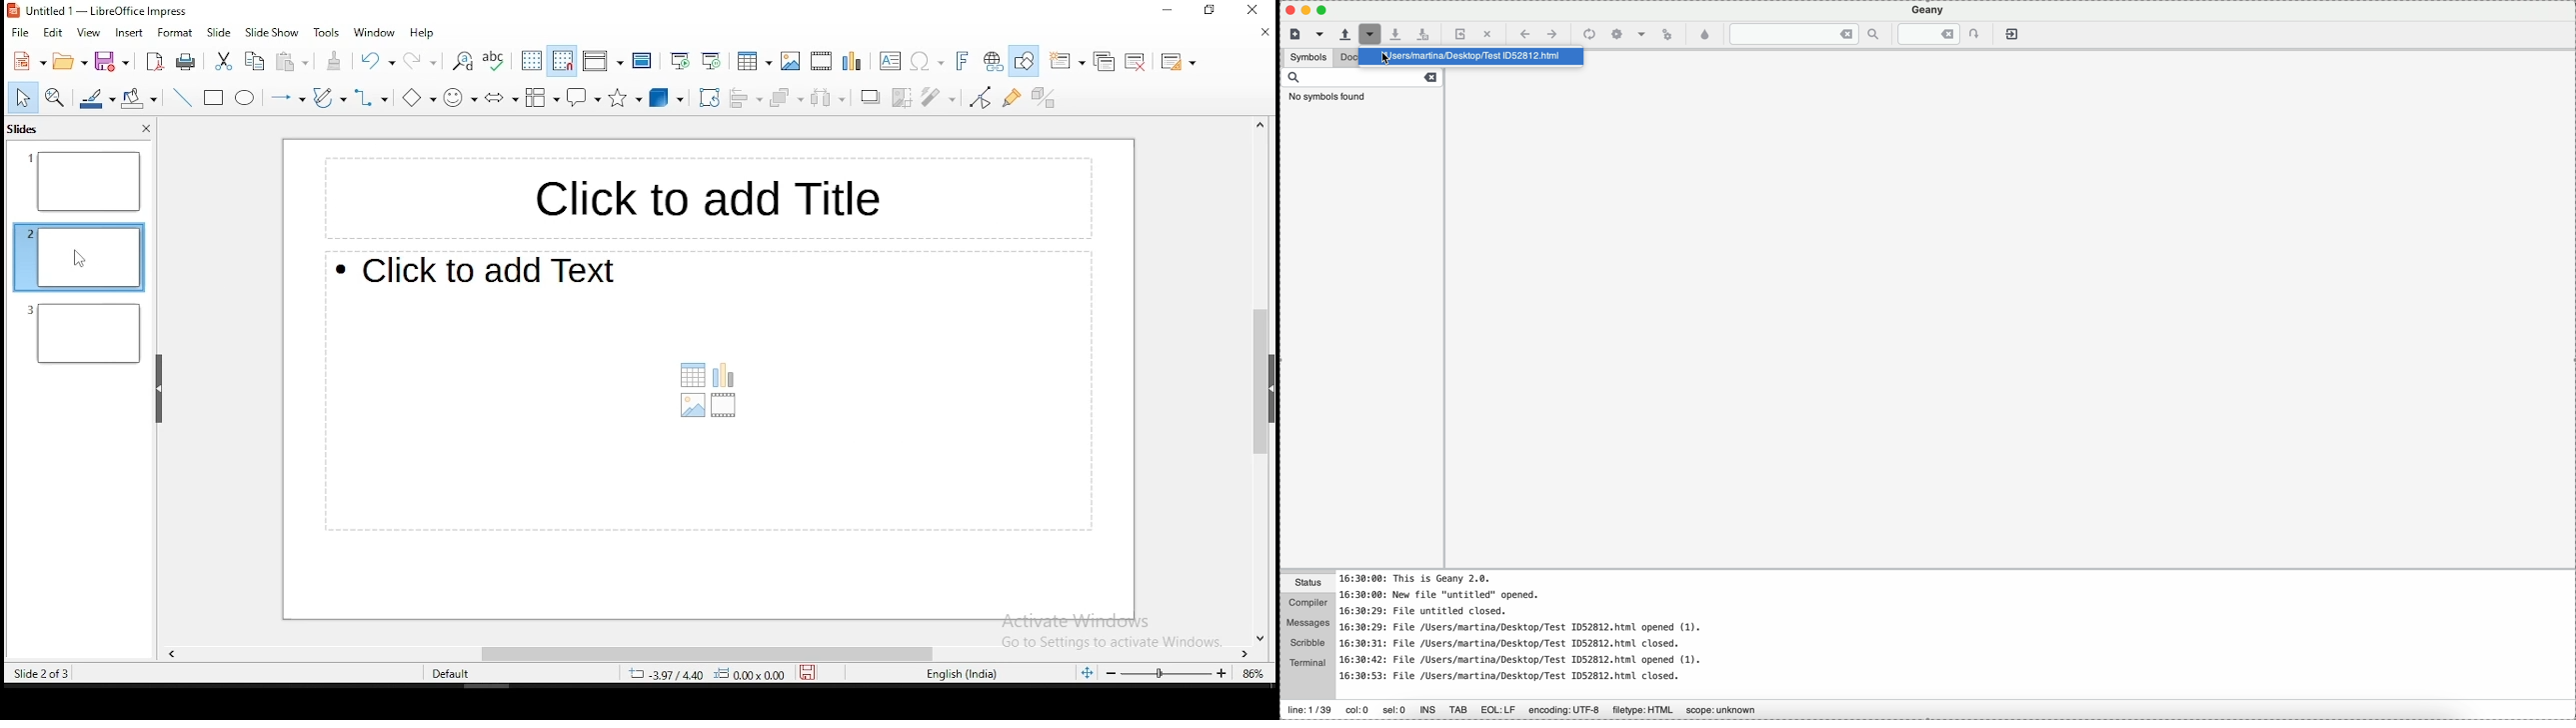 The width and height of the screenshot is (2576, 728). What do you see at coordinates (330, 99) in the screenshot?
I see `curves and polygons` at bounding box center [330, 99].